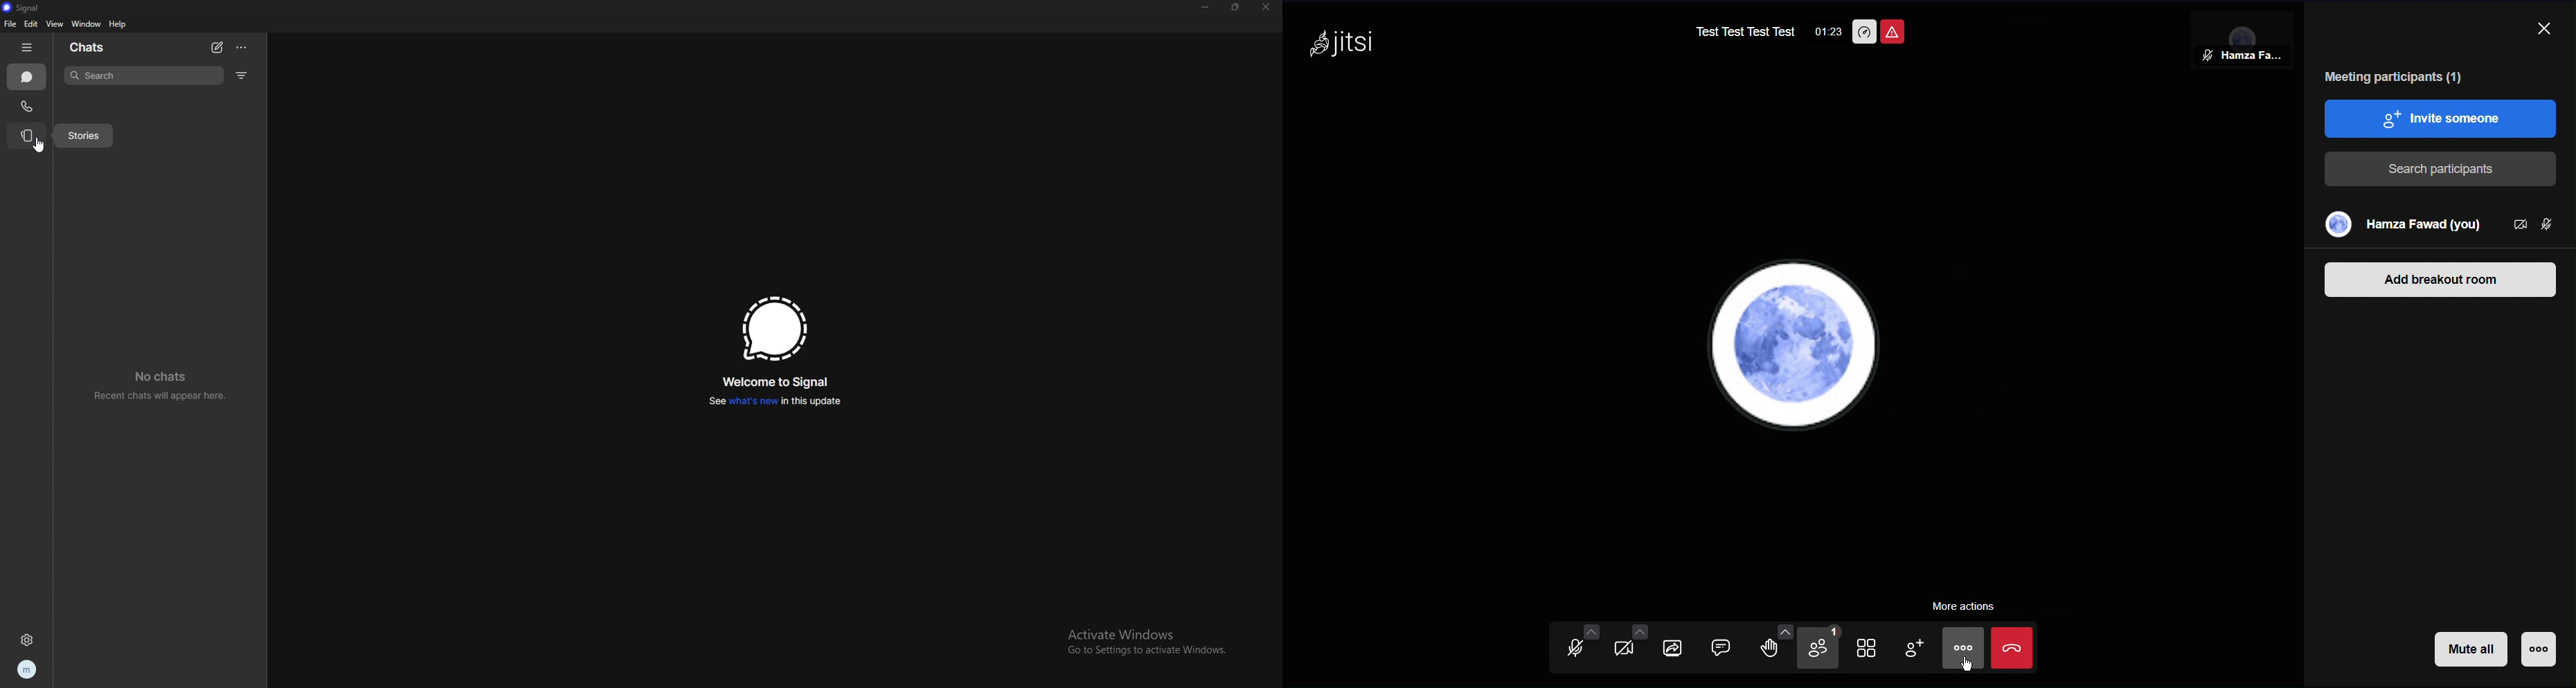 This screenshot has height=700, width=2576. Describe the element at coordinates (86, 136) in the screenshot. I see `Stories` at that location.